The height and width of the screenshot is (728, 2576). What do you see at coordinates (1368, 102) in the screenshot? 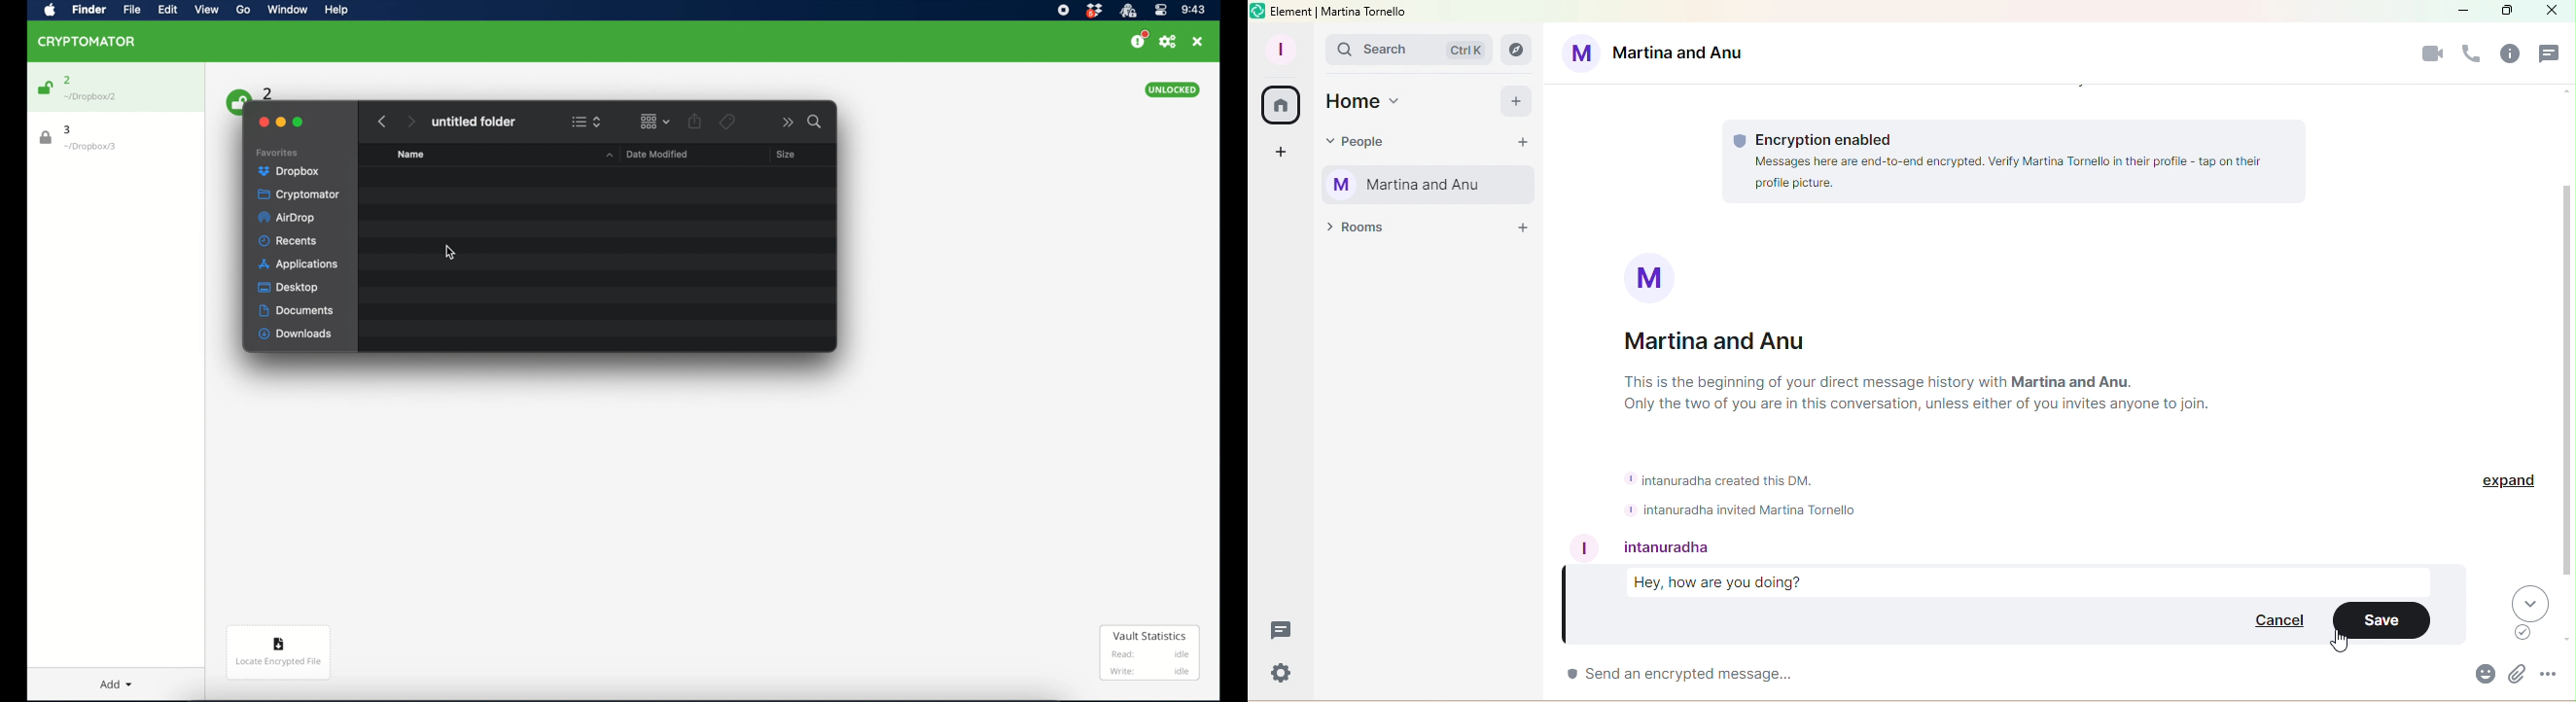
I see `Home` at bounding box center [1368, 102].